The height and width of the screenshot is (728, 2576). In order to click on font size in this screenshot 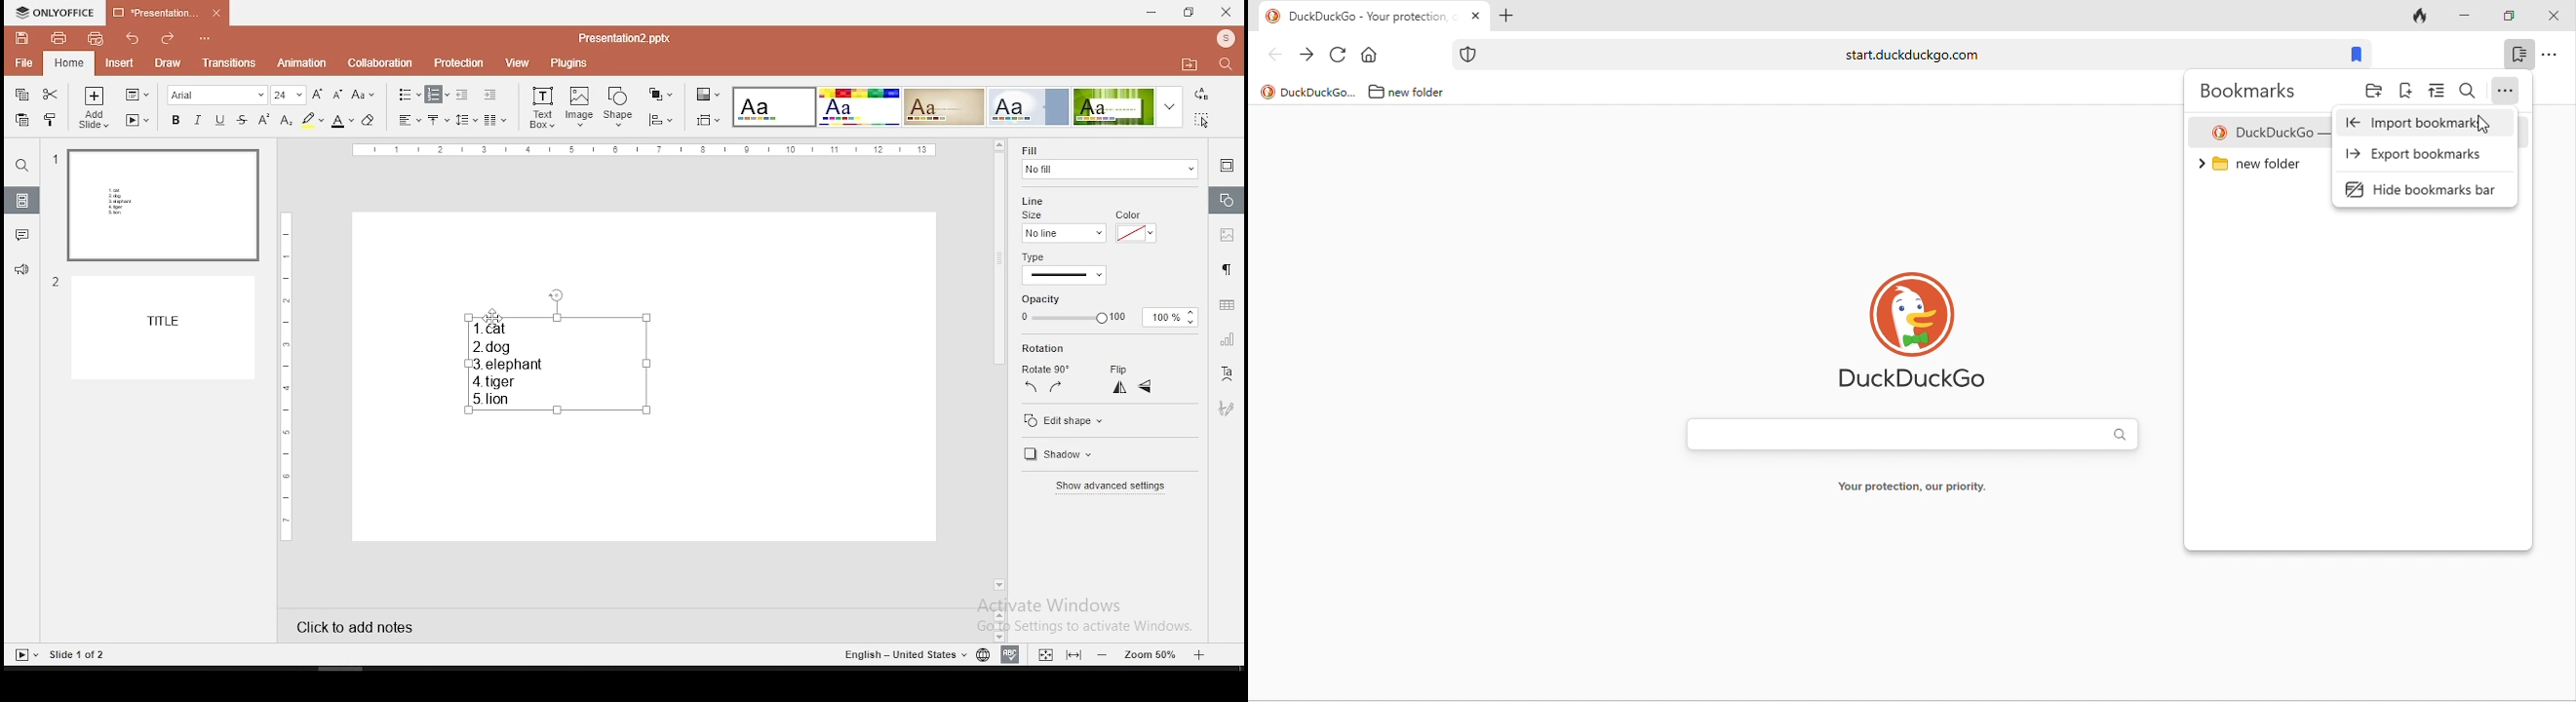, I will do `click(289, 95)`.